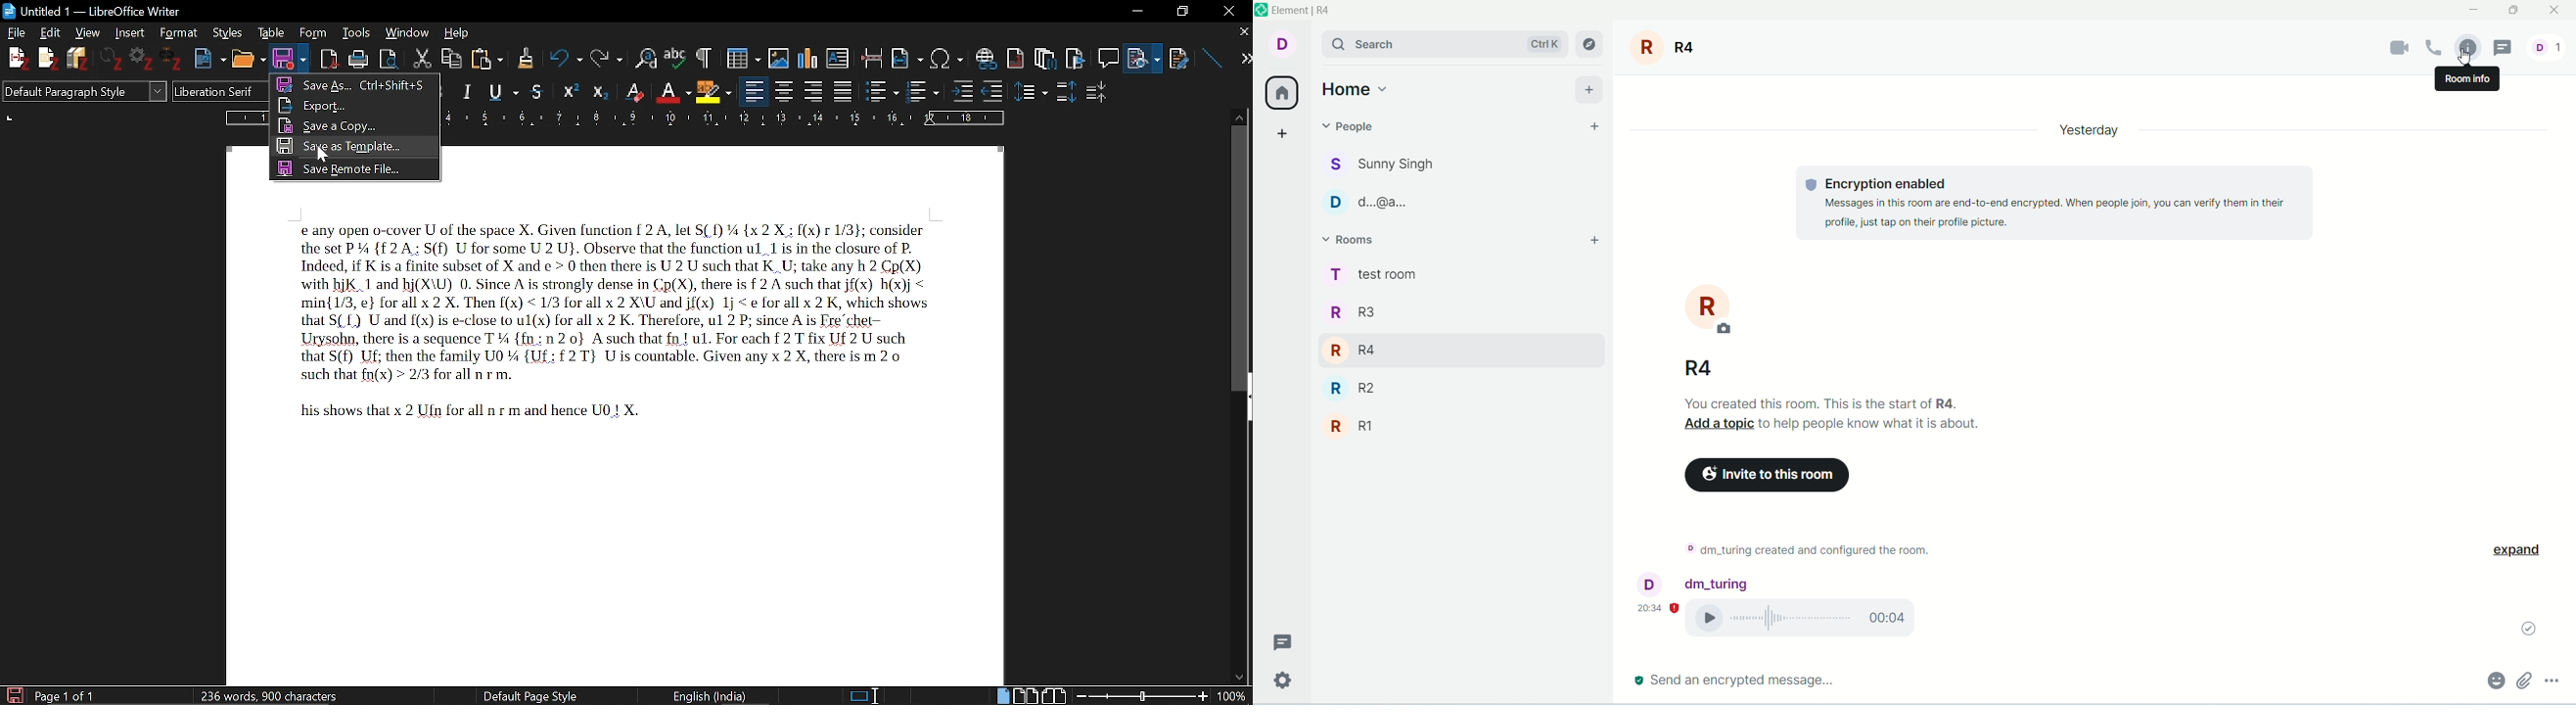 The image size is (2576, 728). Describe the element at coordinates (1384, 184) in the screenshot. I see `people` at that location.